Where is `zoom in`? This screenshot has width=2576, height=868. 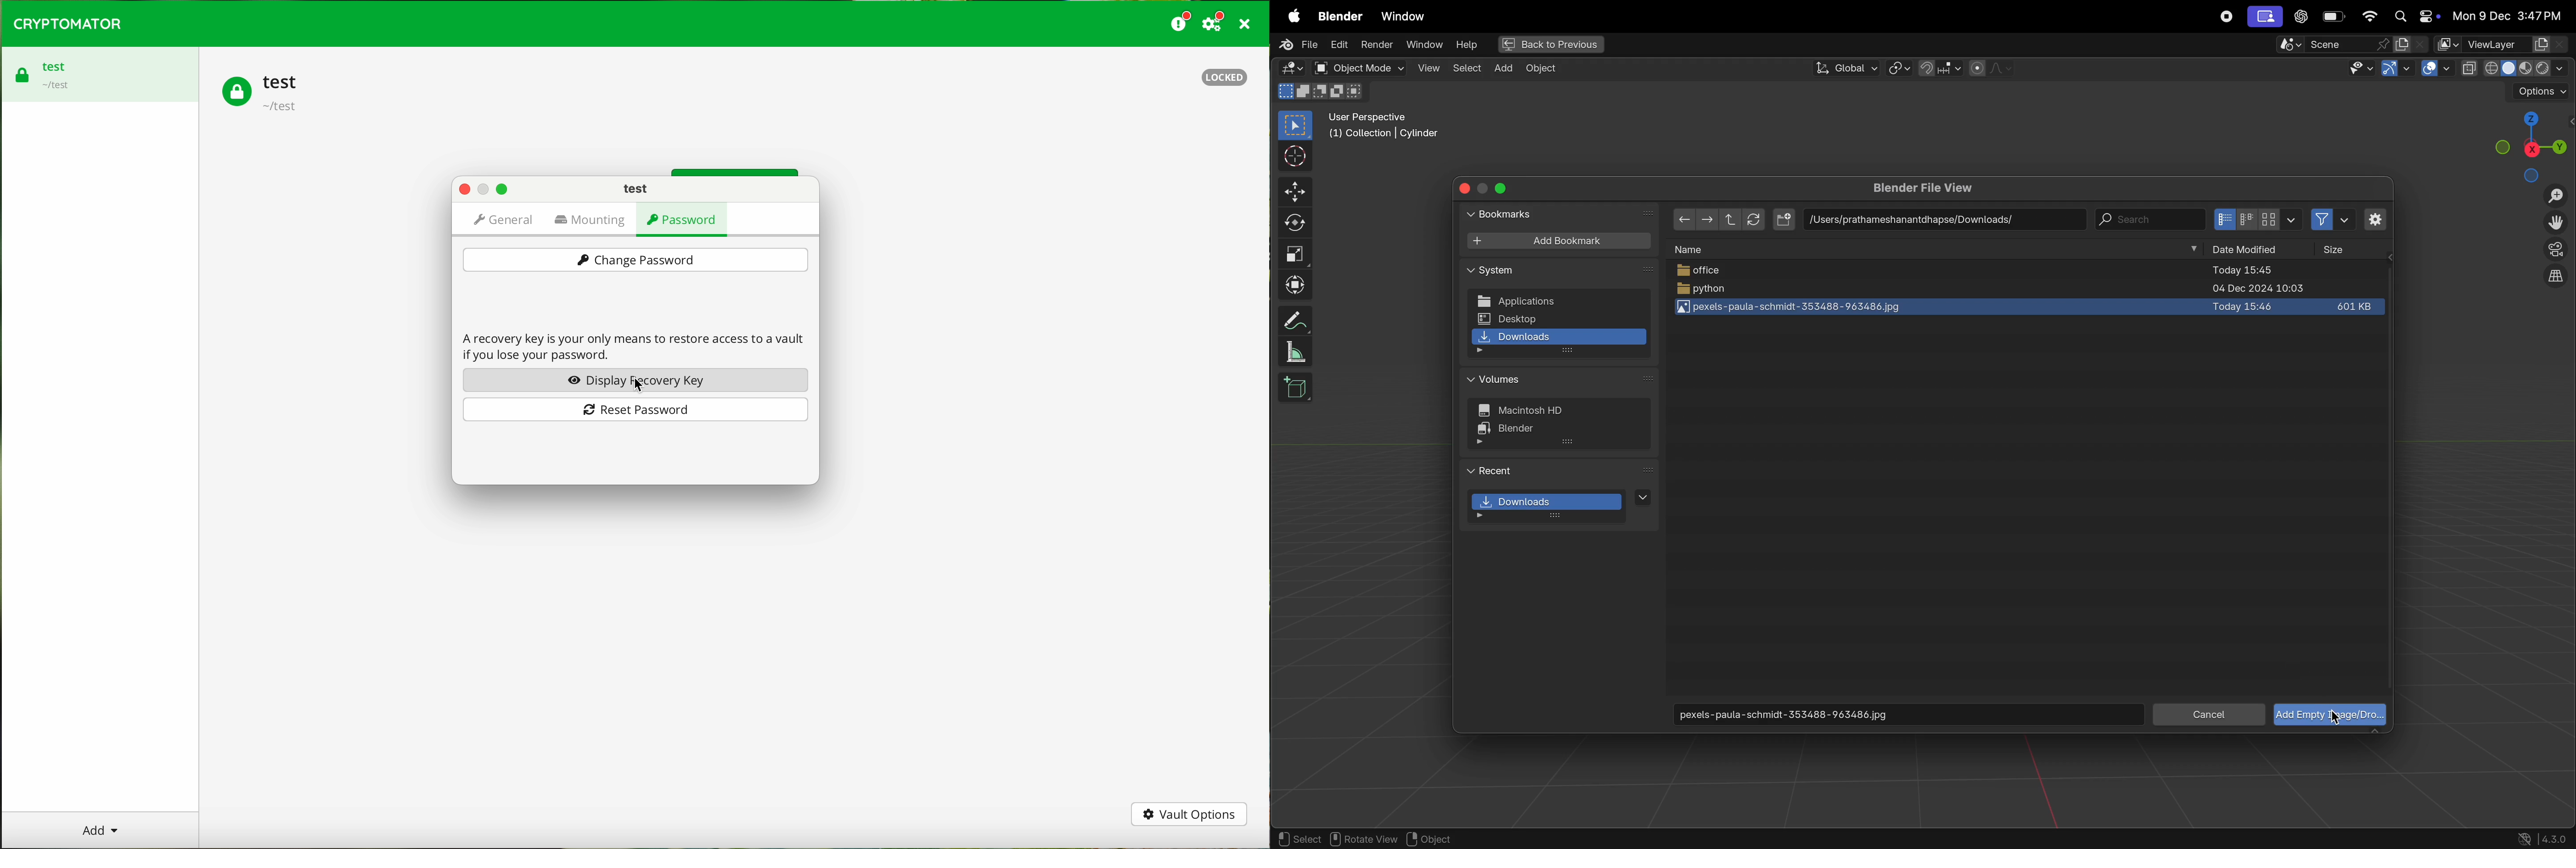
zoom in is located at coordinates (2555, 196).